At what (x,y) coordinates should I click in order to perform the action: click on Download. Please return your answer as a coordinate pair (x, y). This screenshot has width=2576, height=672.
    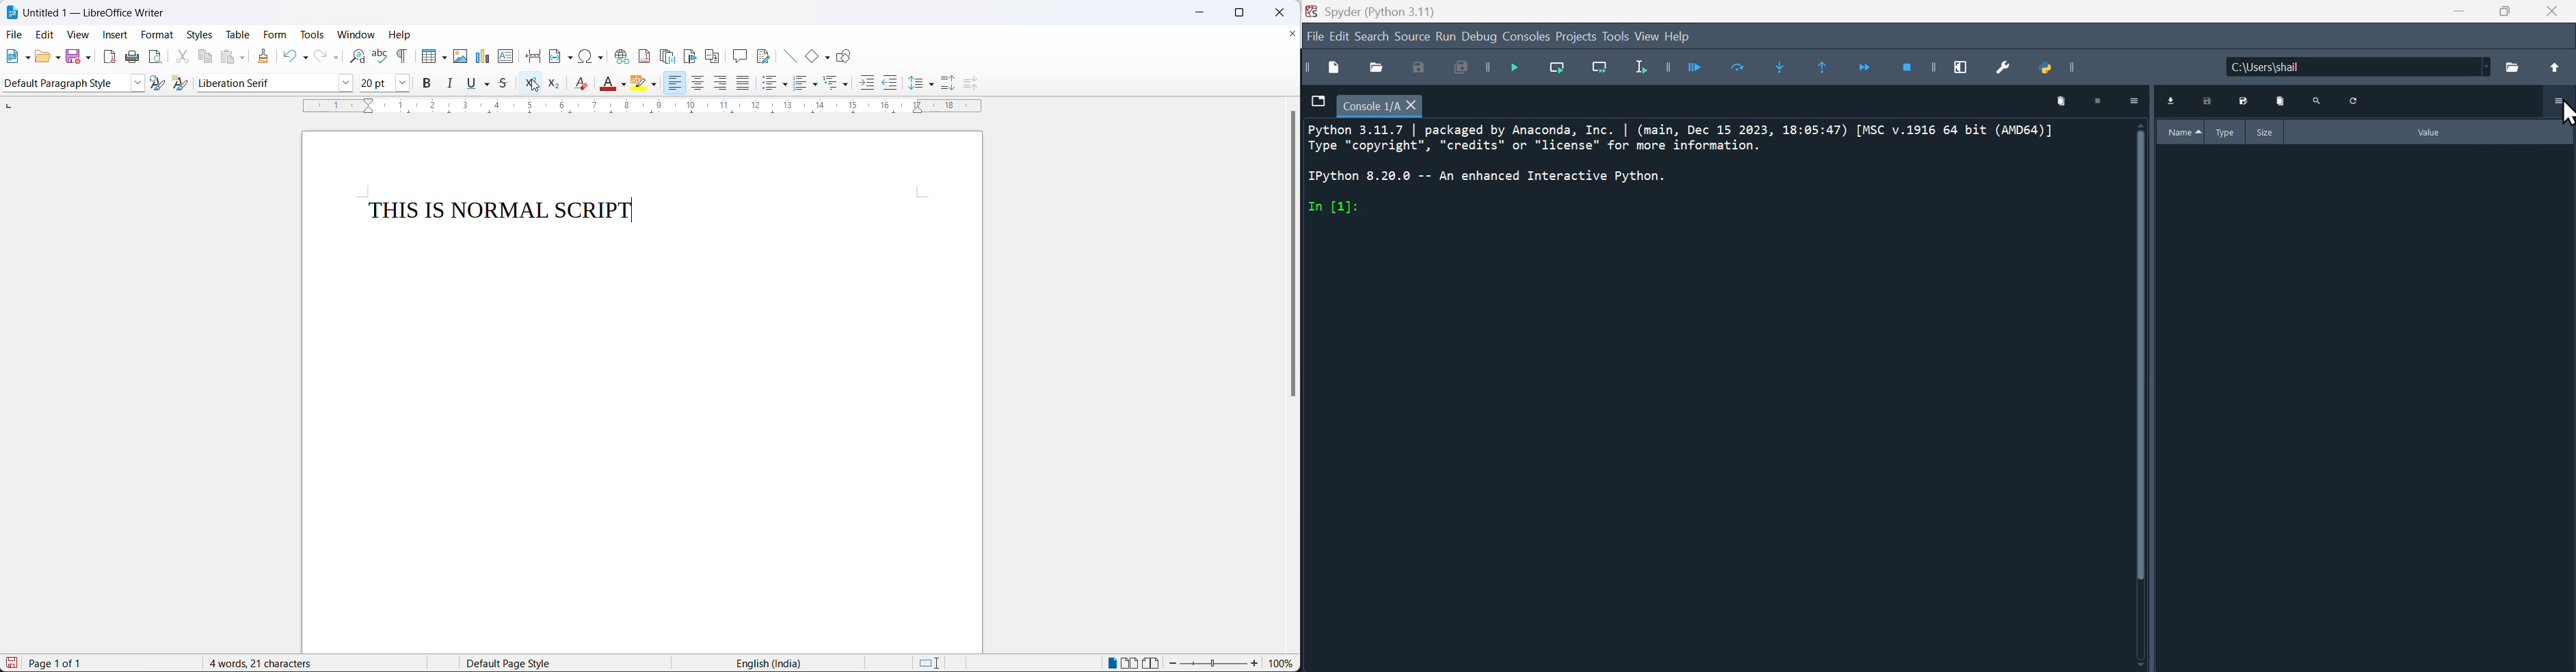
    Looking at the image, I should click on (2173, 102).